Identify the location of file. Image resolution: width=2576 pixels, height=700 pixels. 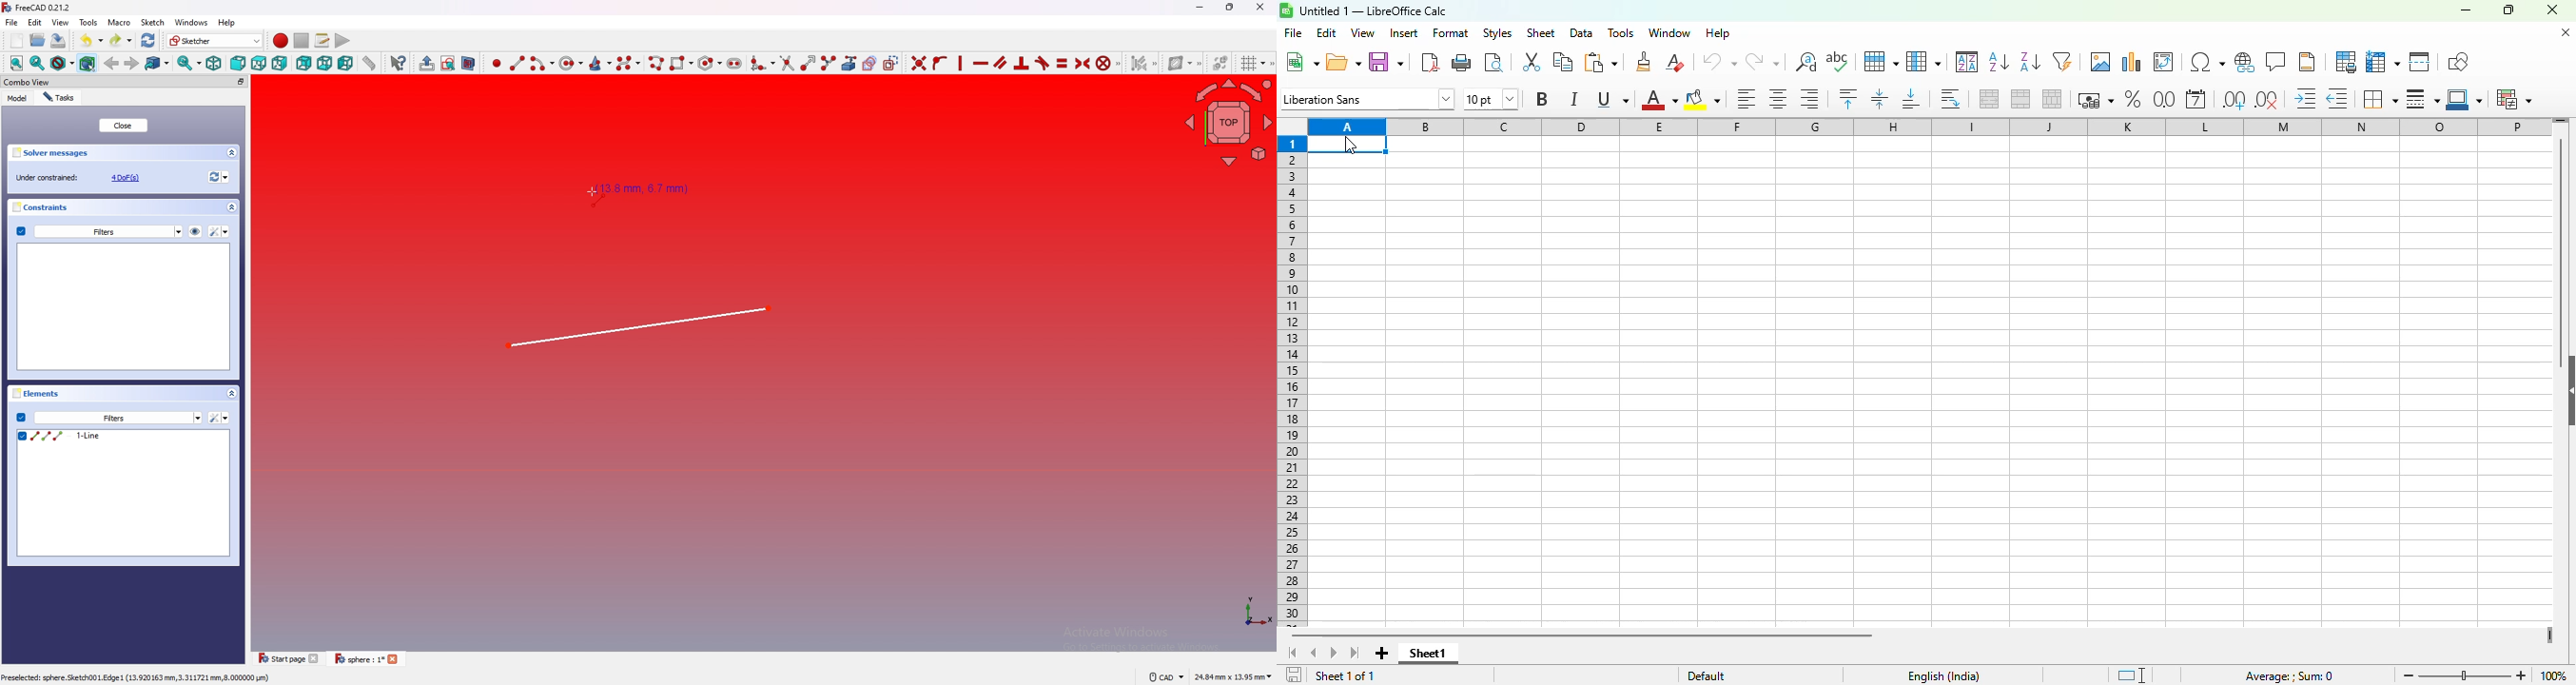
(1293, 32).